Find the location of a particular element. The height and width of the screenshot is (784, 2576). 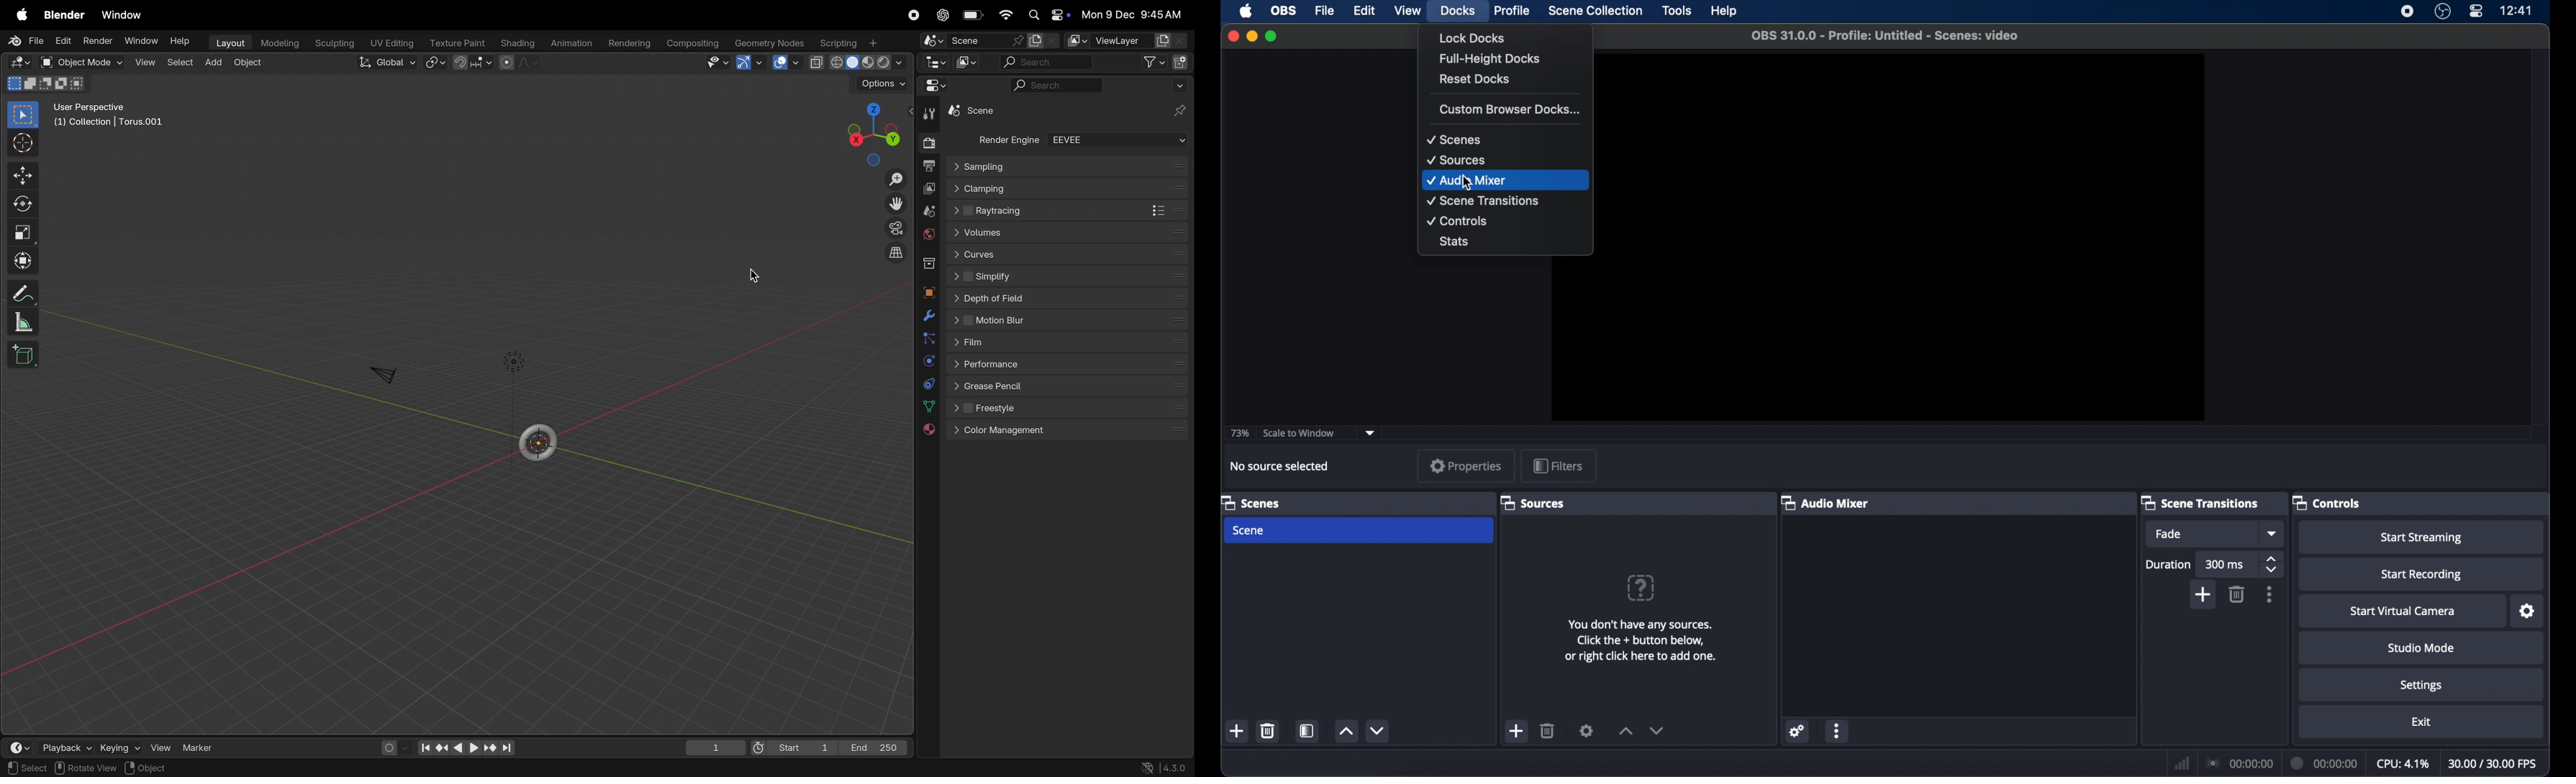

more options is located at coordinates (2270, 595).